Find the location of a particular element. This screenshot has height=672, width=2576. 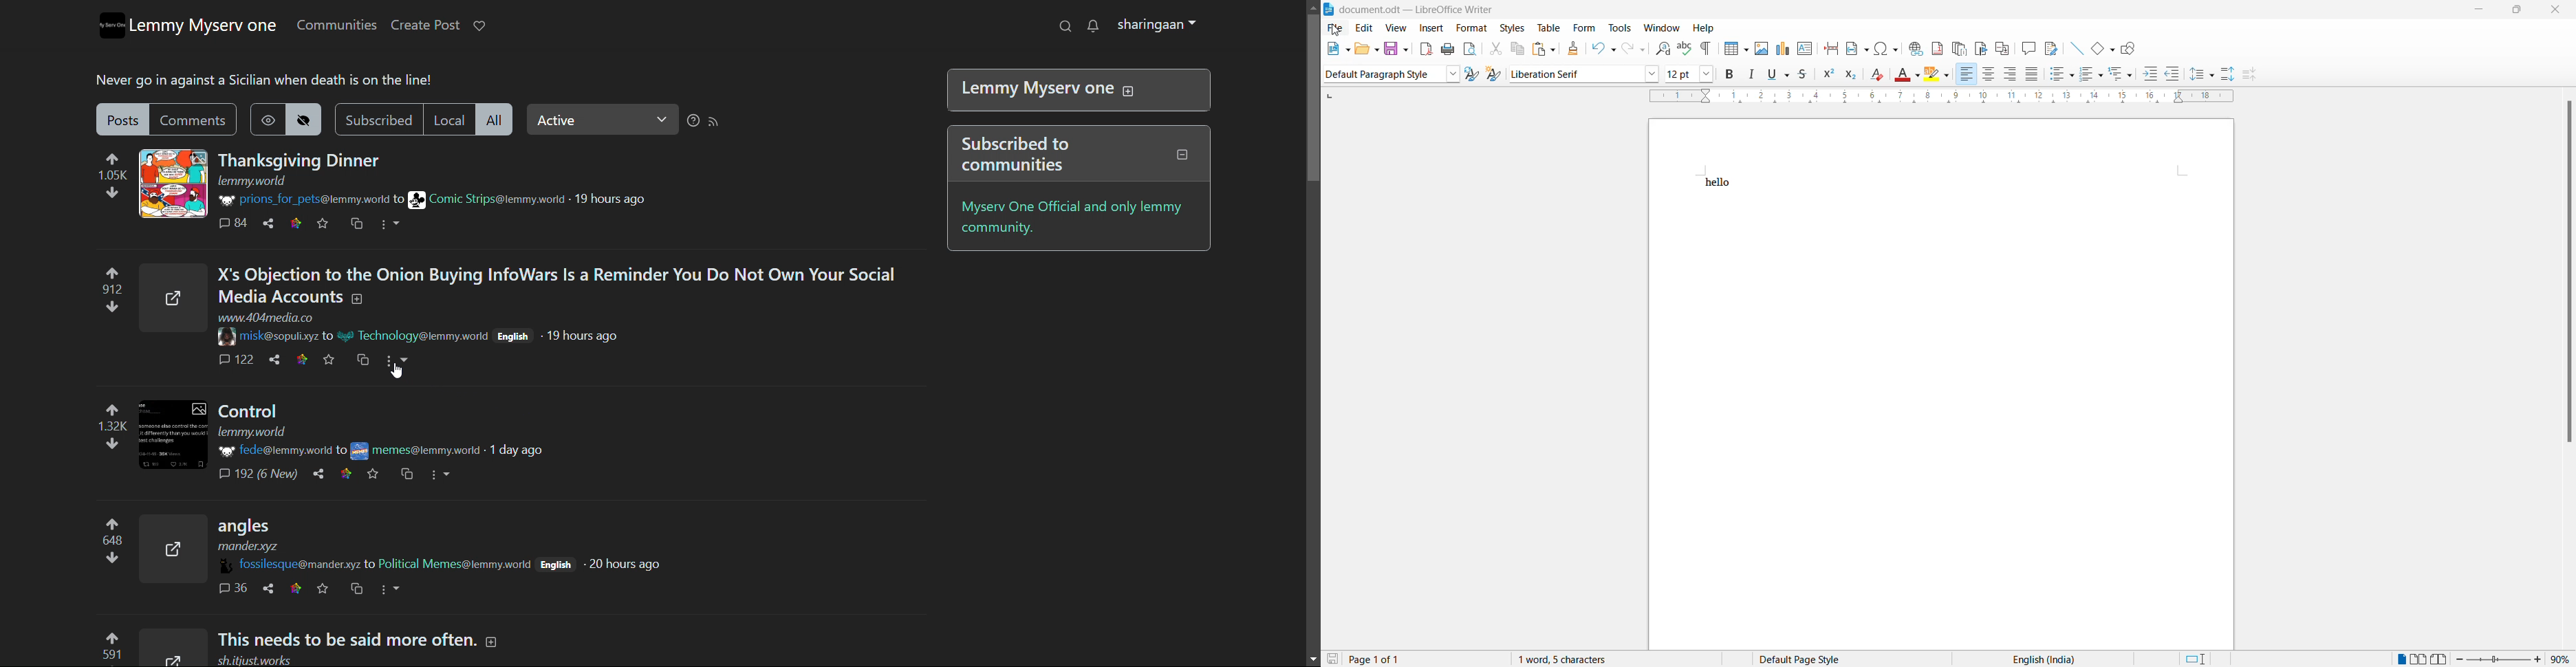

url is located at coordinates (255, 660).